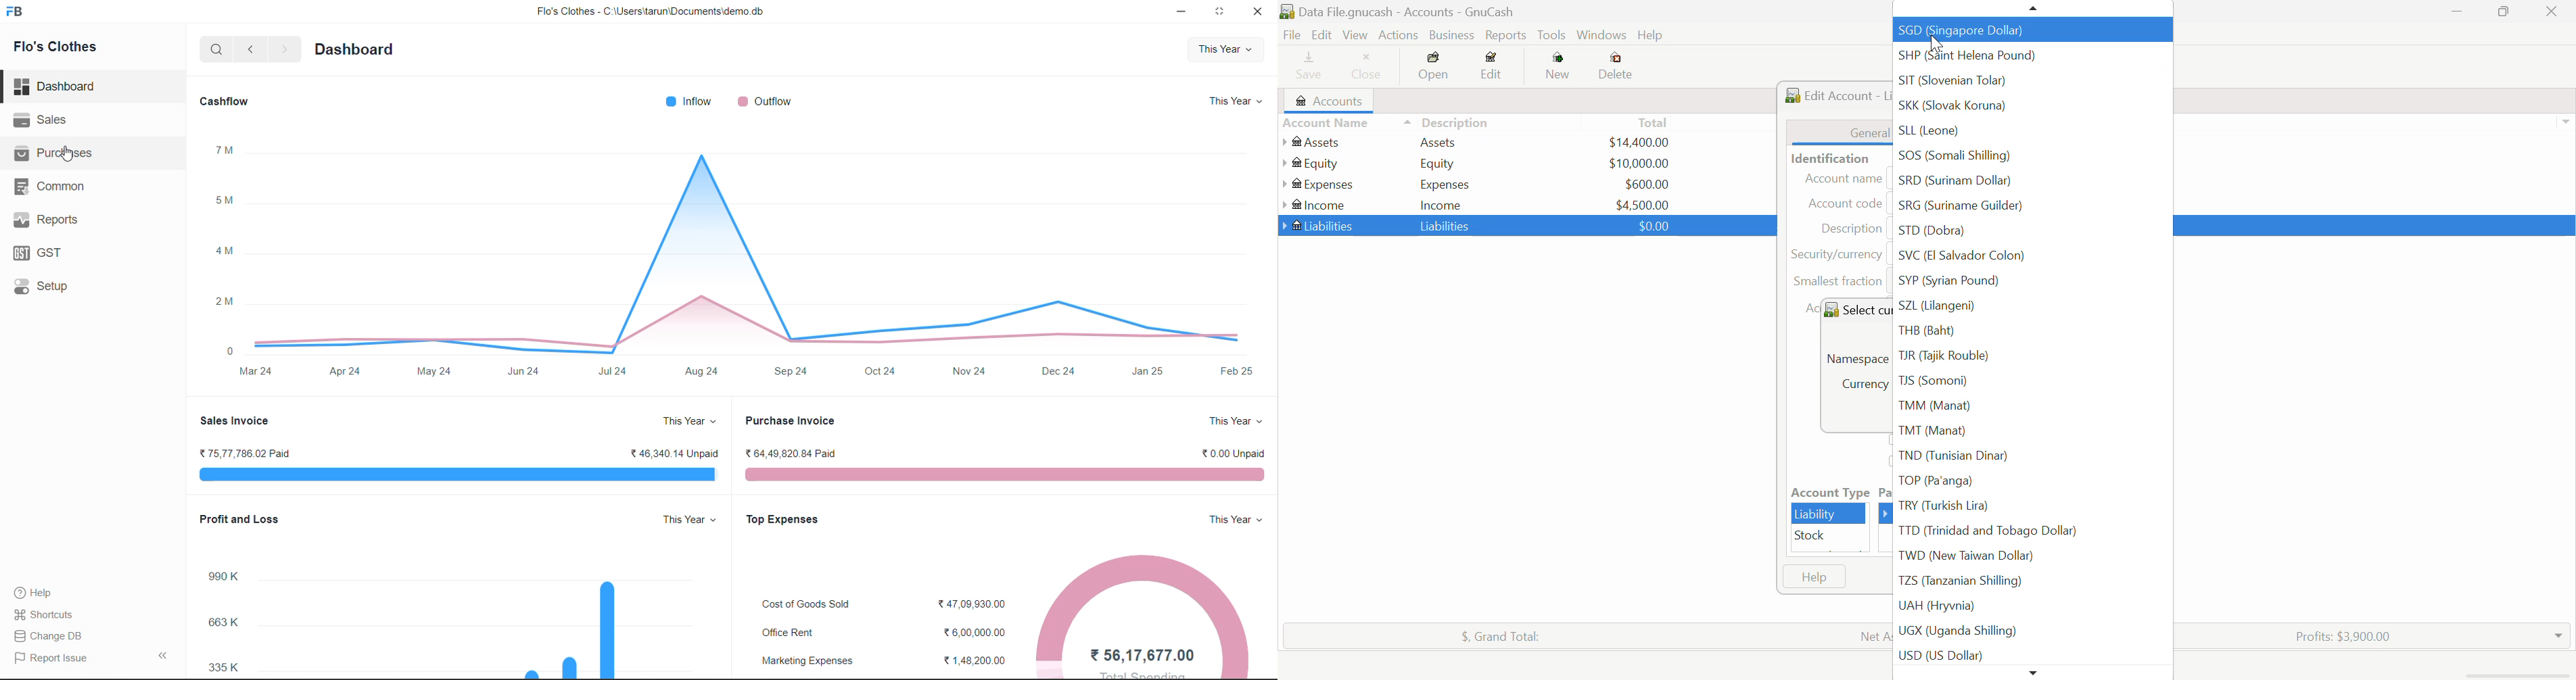 The height and width of the screenshot is (700, 2576). What do you see at coordinates (1290, 35) in the screenshot?
I see `File` at bounding box center [1290, 35].